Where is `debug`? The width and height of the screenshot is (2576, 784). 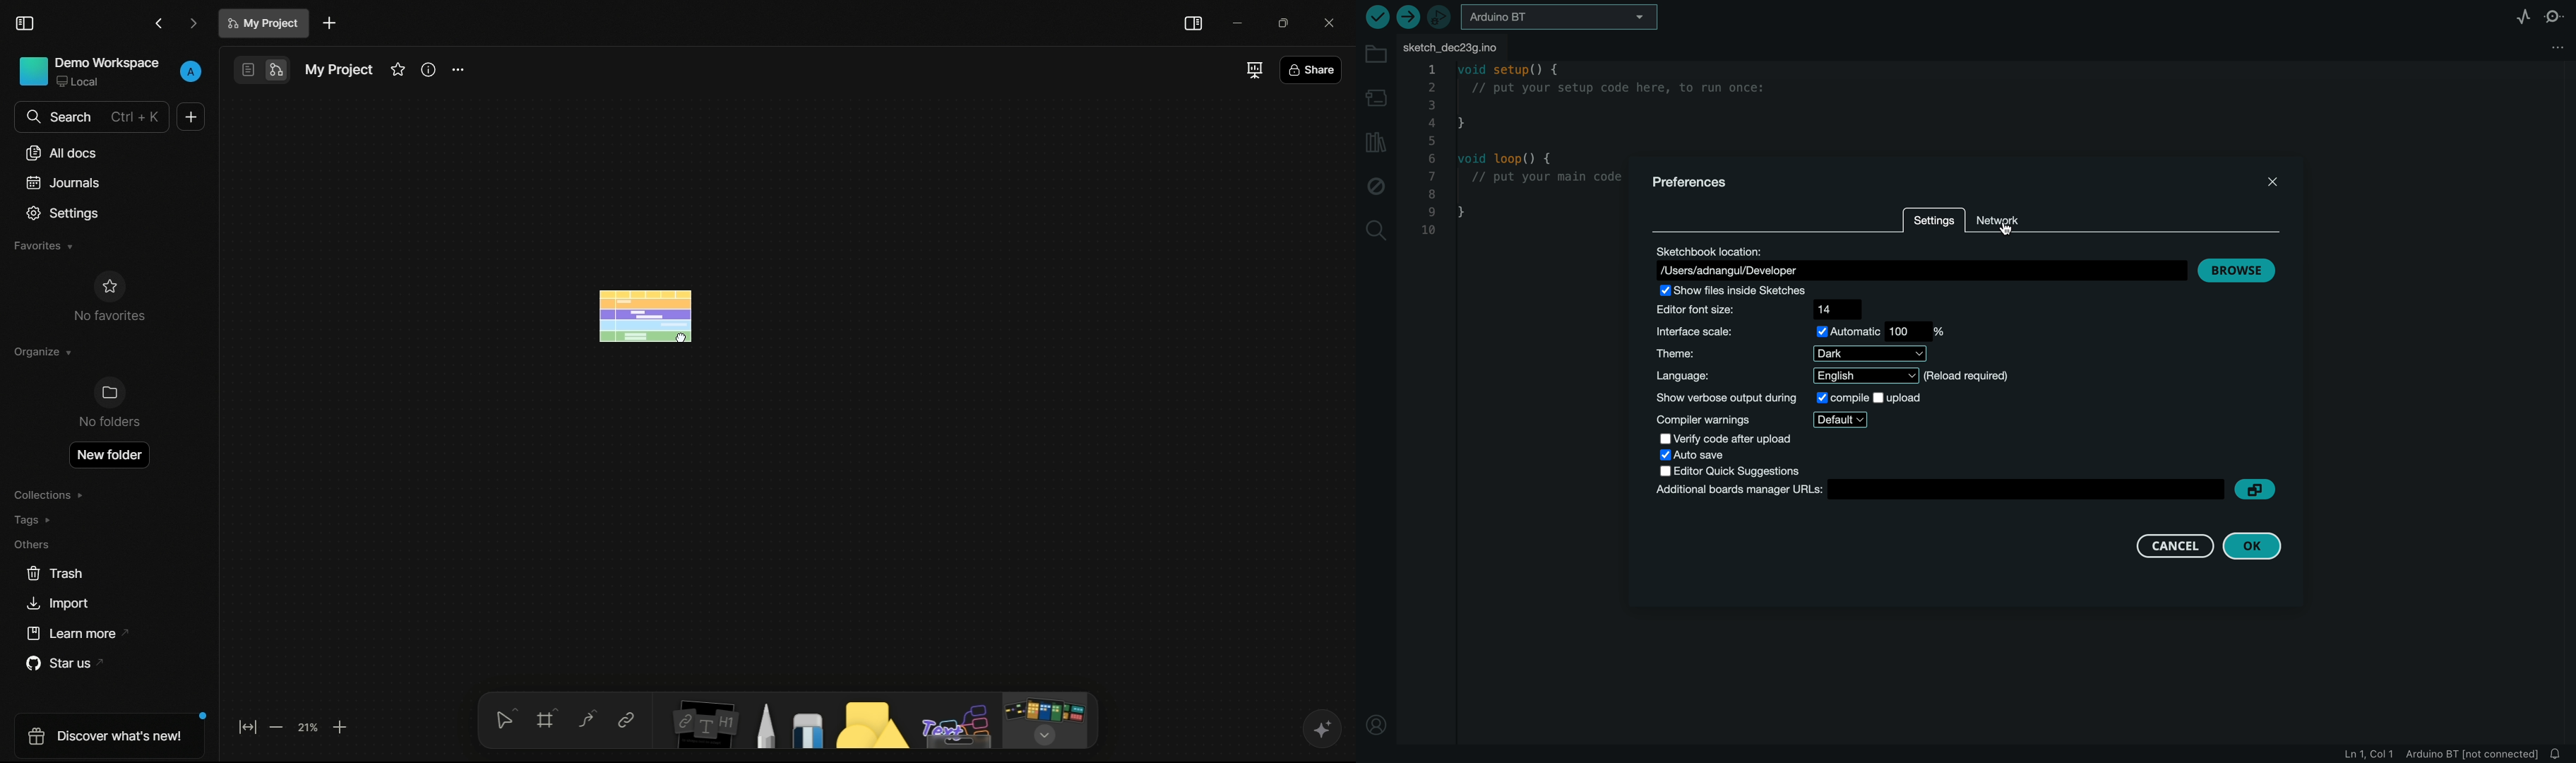
debug is located at coordinates (1377, 187).